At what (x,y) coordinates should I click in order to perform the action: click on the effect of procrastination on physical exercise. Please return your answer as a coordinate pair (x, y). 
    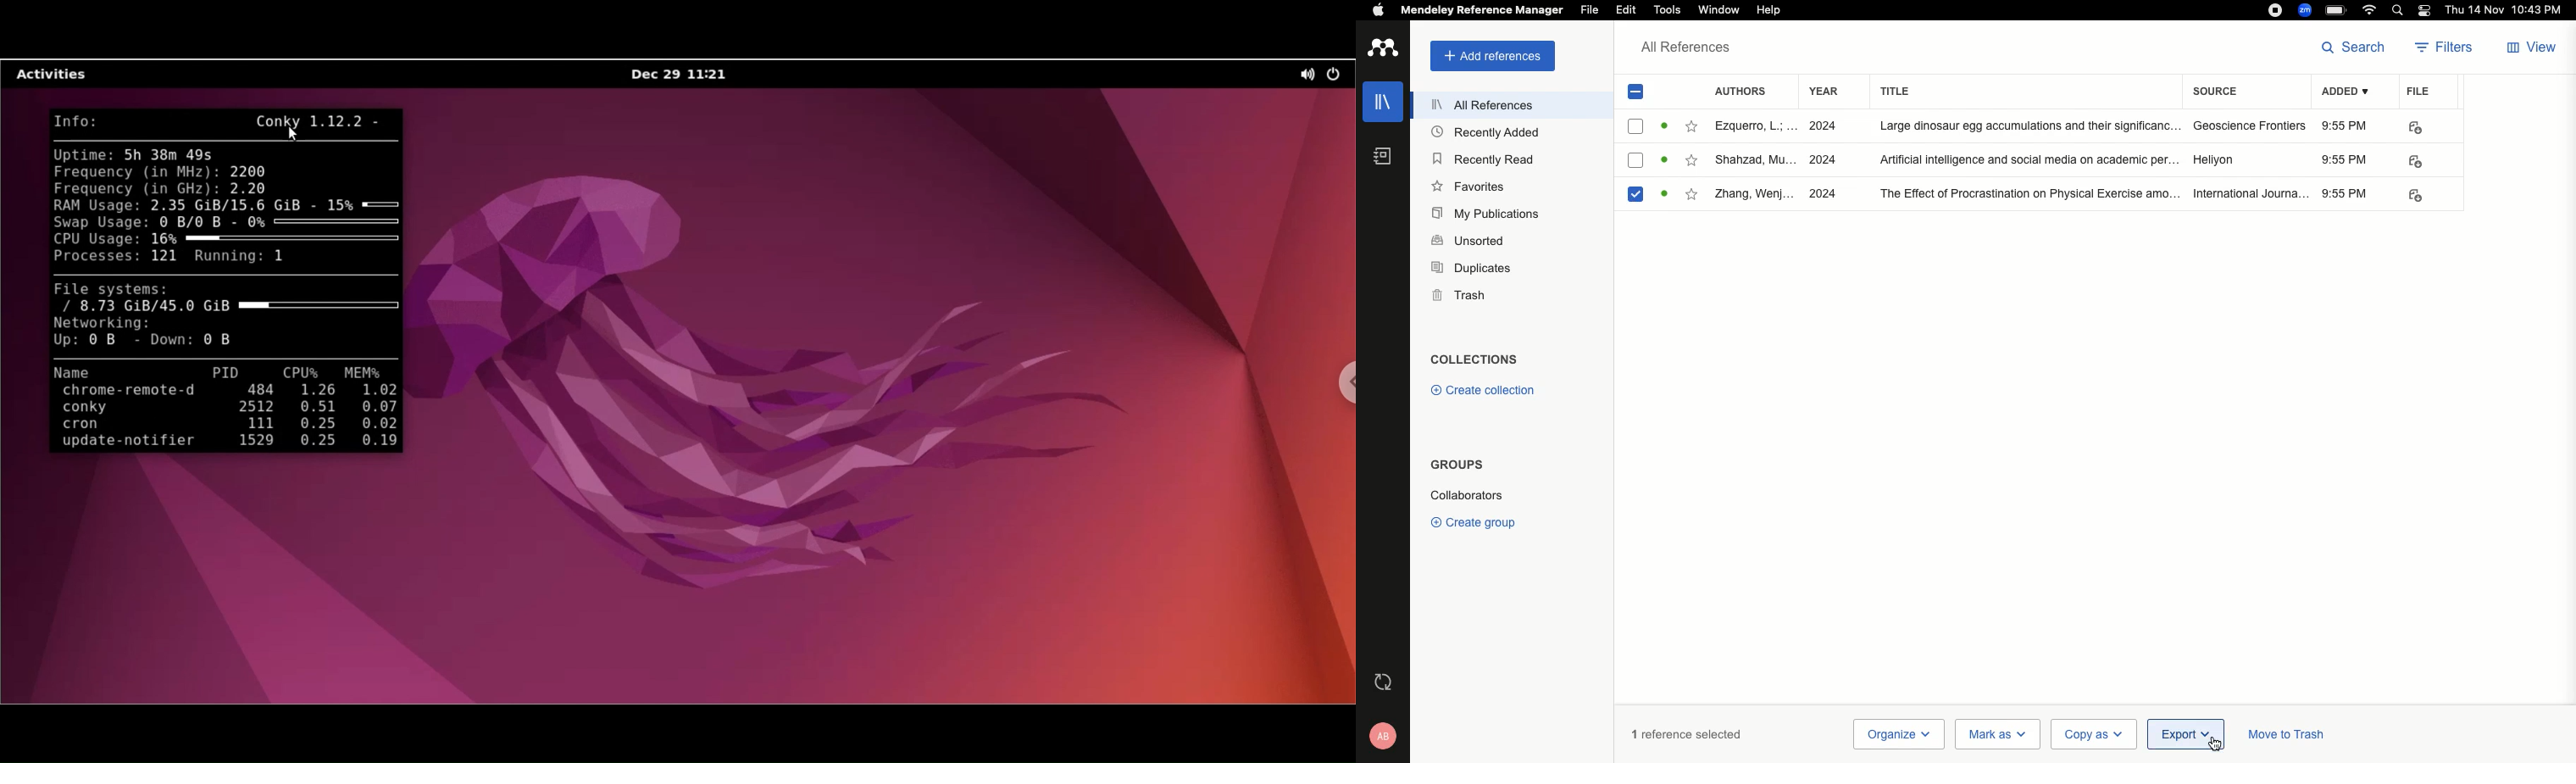
    Looking at the image, I should click on (2025, 195).